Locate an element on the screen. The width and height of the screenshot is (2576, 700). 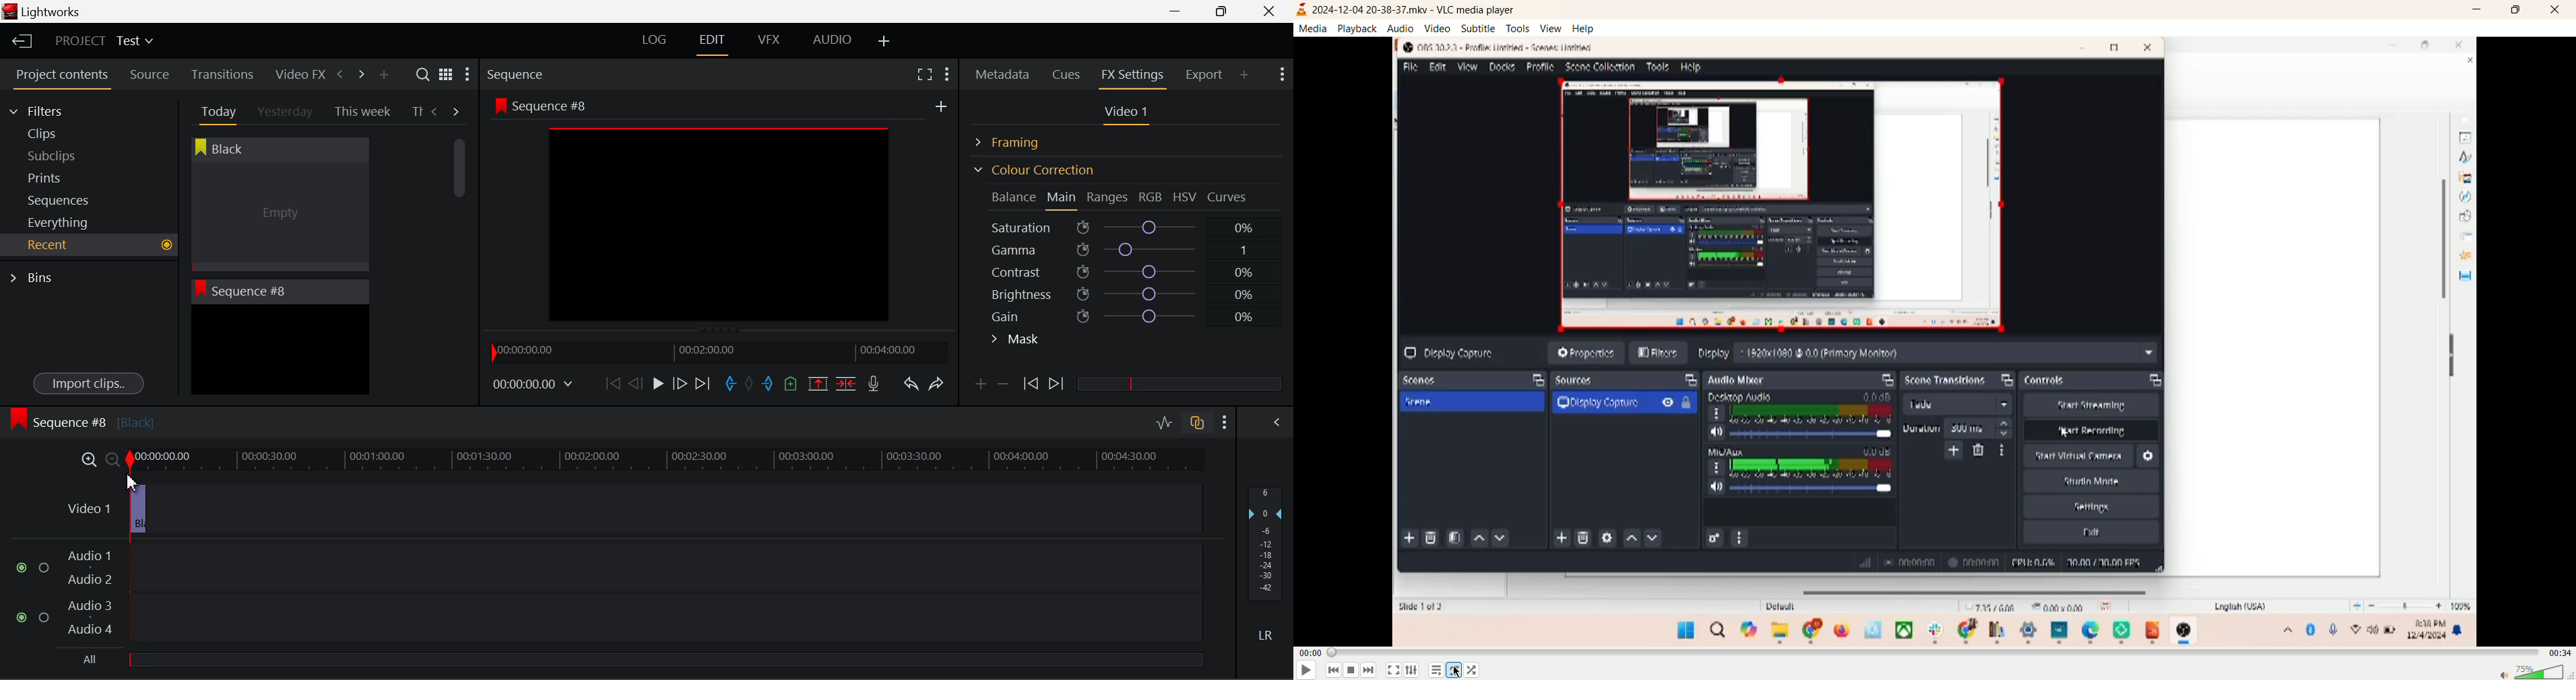
video is located at coordinates (1438, 28).